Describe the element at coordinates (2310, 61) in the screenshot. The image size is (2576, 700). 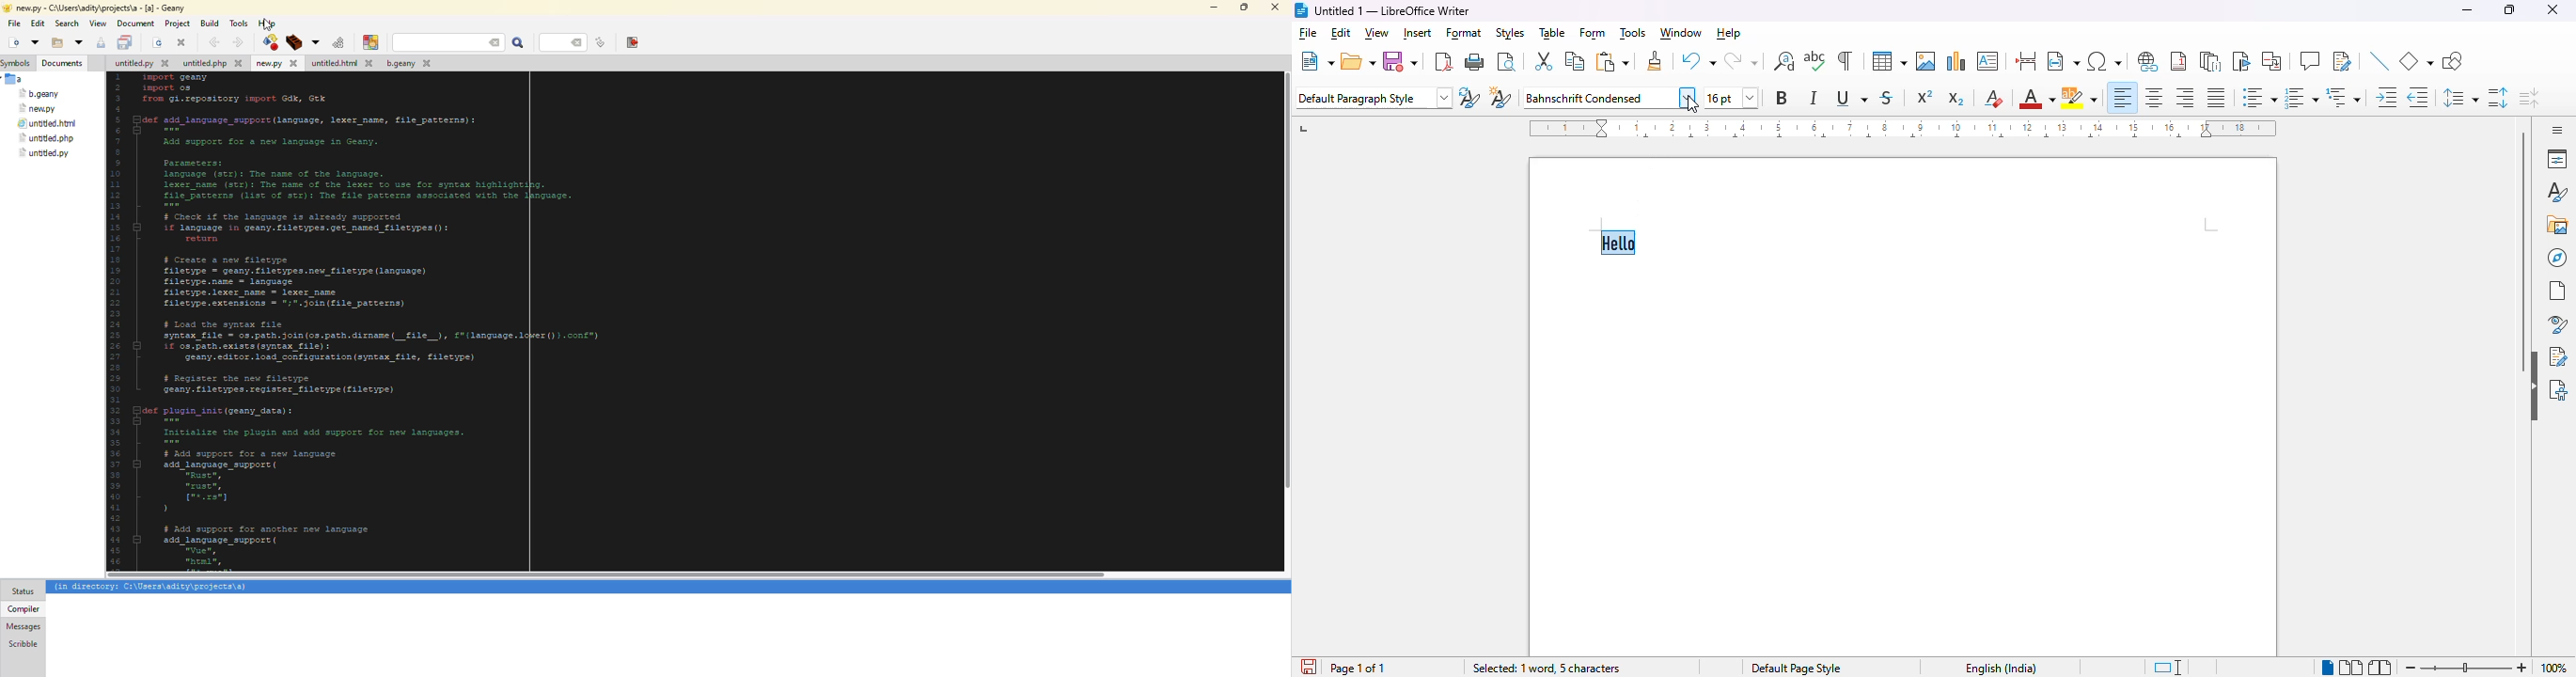
I see `insert comment` at that location.